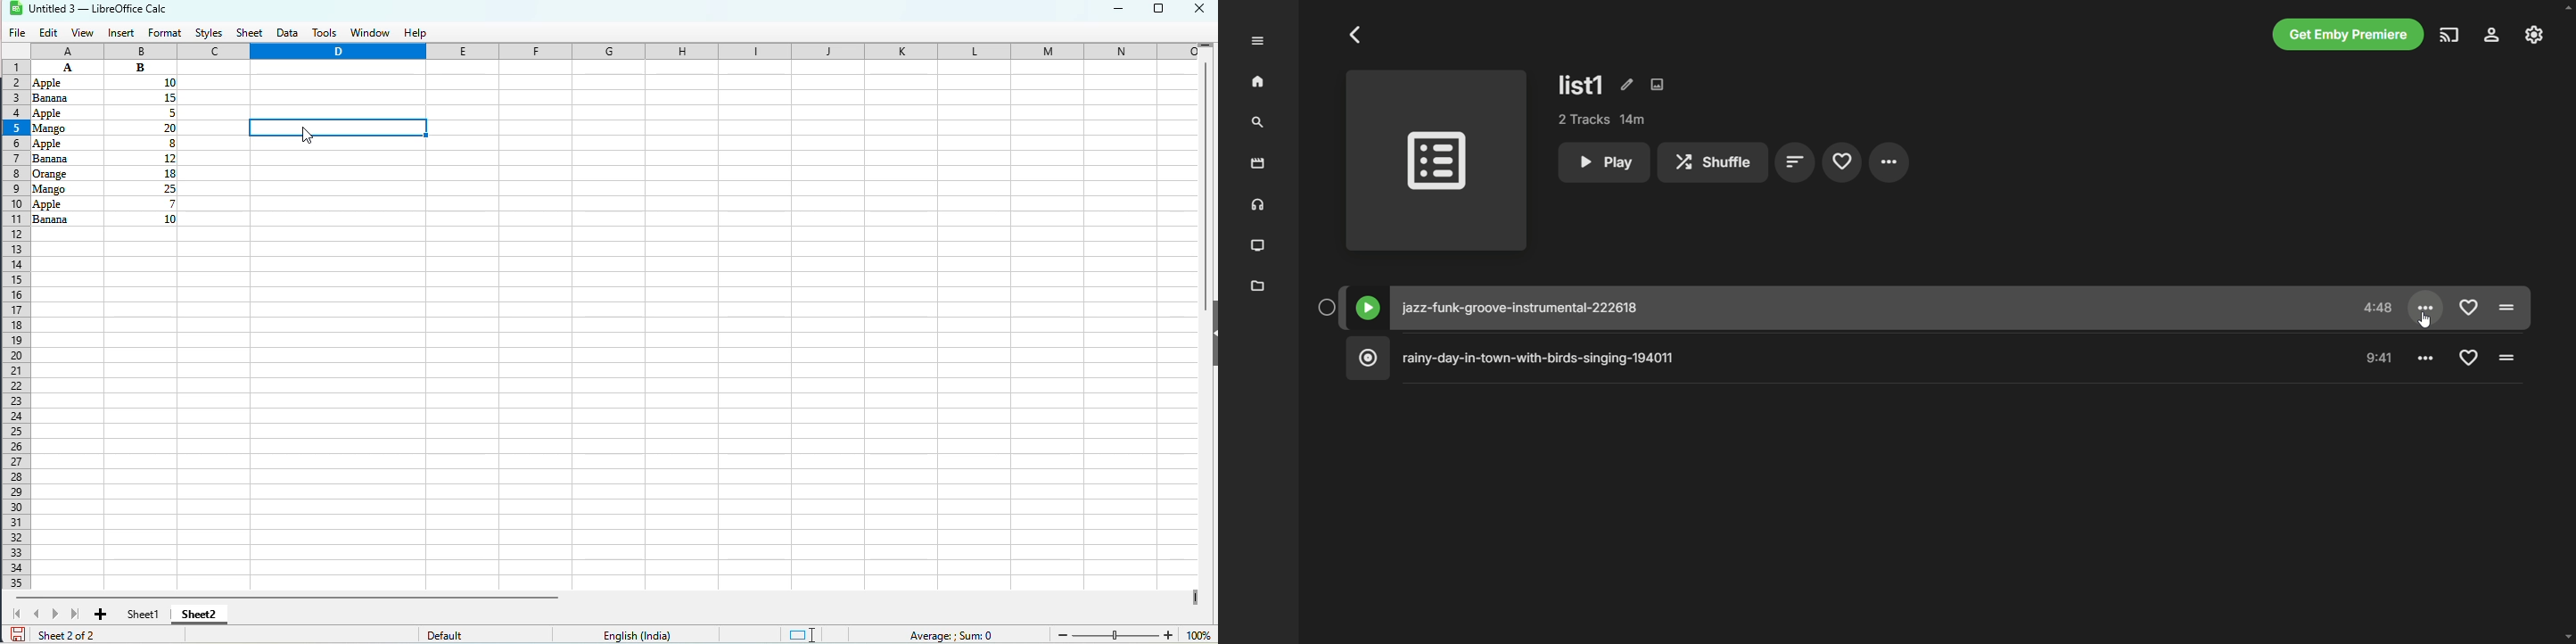 The width and height of the screenshot is (2576, 644). What do you see at coordinates (1063, 634) in the screenshot?
I see `Zoom out` at bounding box center [1063, 634].